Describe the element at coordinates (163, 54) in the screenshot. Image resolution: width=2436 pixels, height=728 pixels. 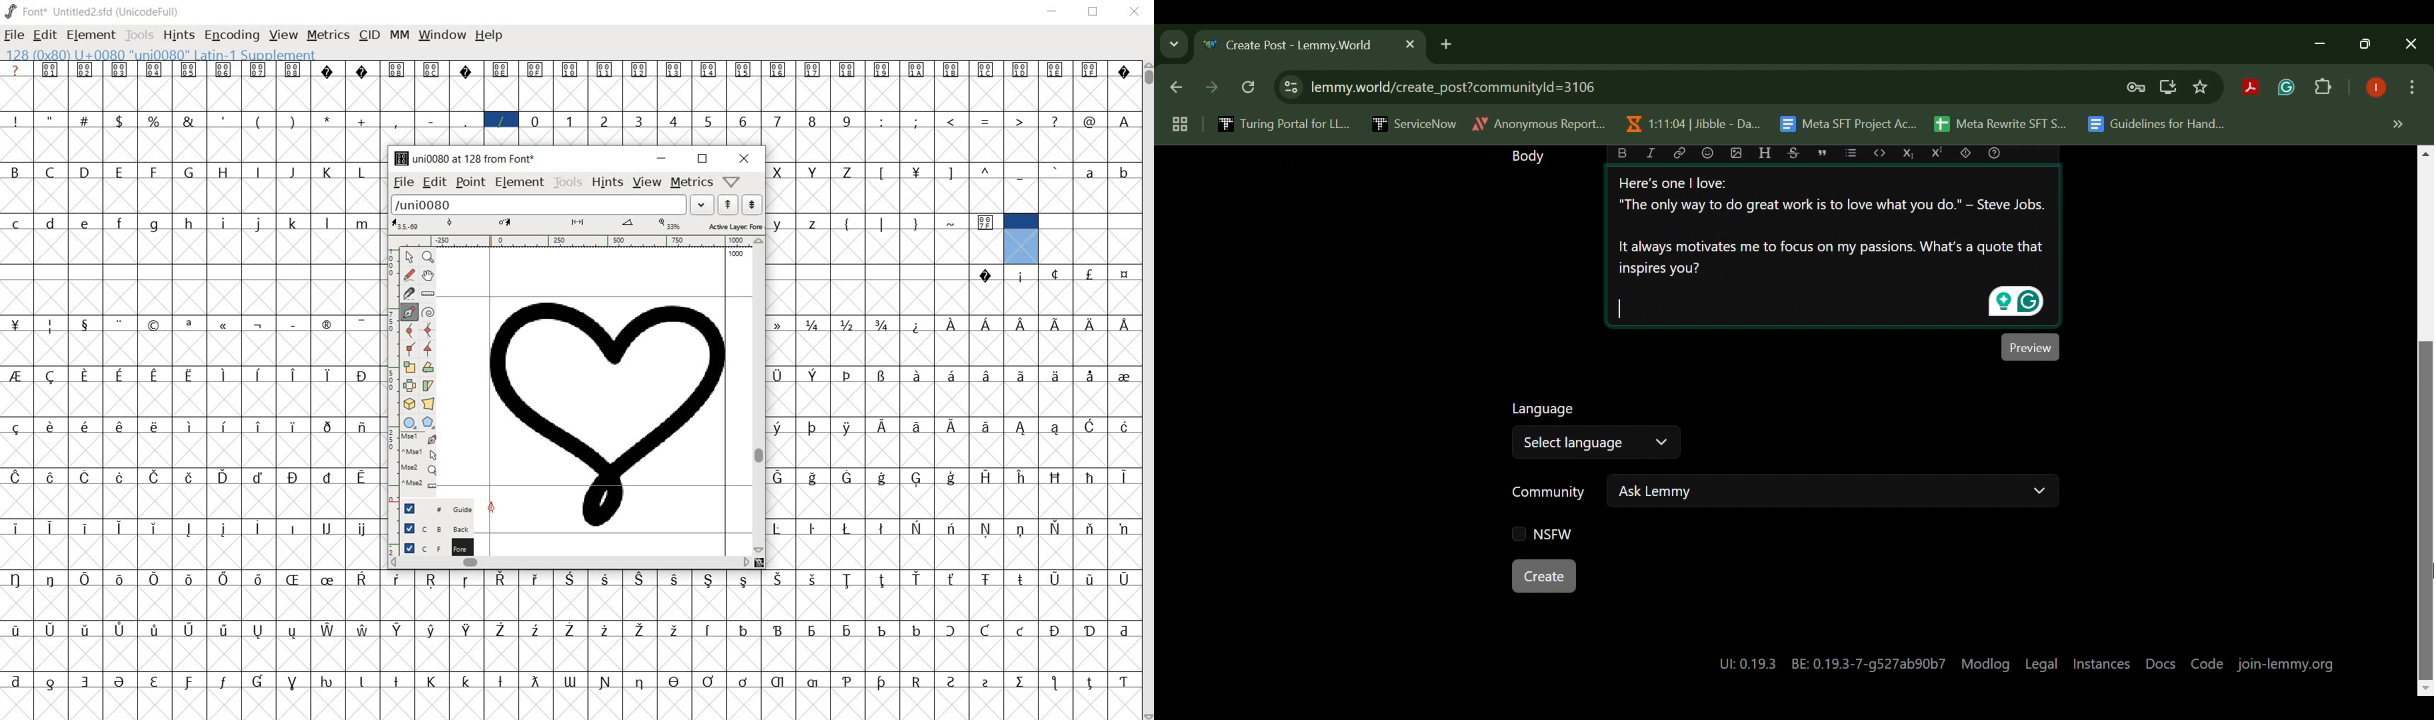
I see `GLYPHY INFO` at that location.